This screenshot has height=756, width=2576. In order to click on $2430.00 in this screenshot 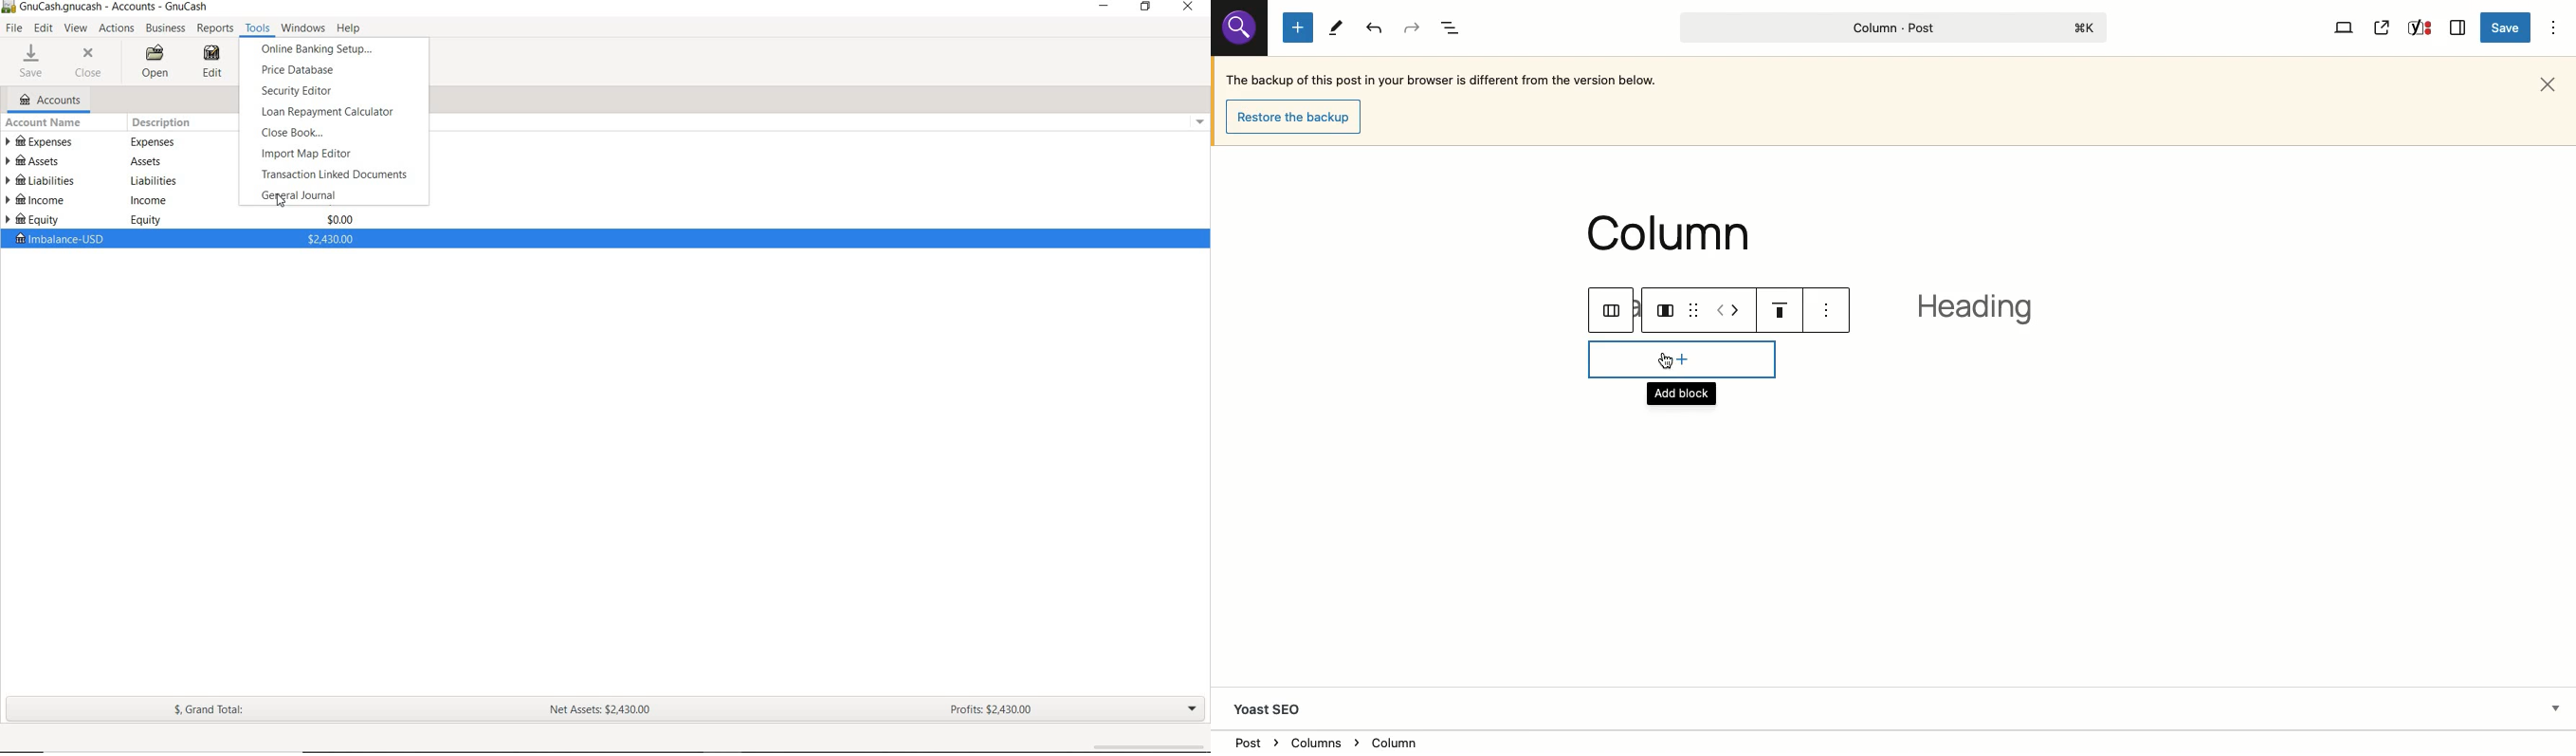, I will do `click(330, 238)`.